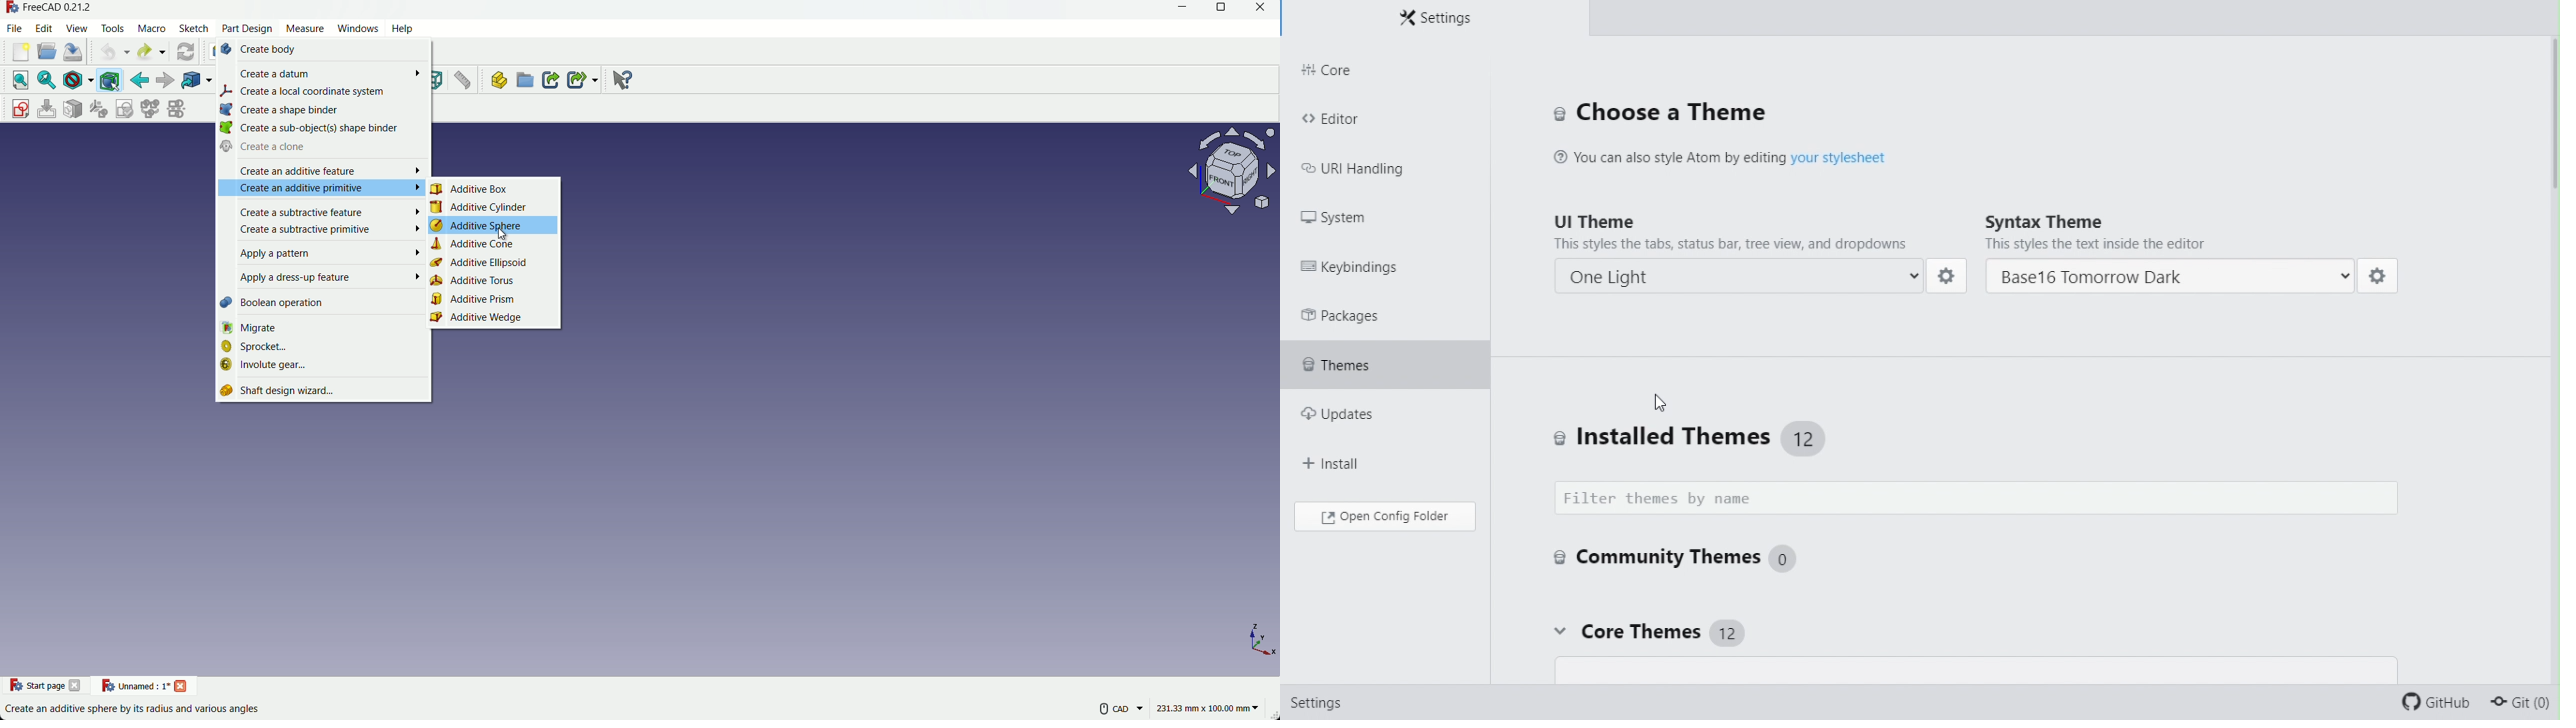  What do you see at coordinates (1121, 707) in the screenshot?
I see `more settings` at bounding box center [1121, 707].